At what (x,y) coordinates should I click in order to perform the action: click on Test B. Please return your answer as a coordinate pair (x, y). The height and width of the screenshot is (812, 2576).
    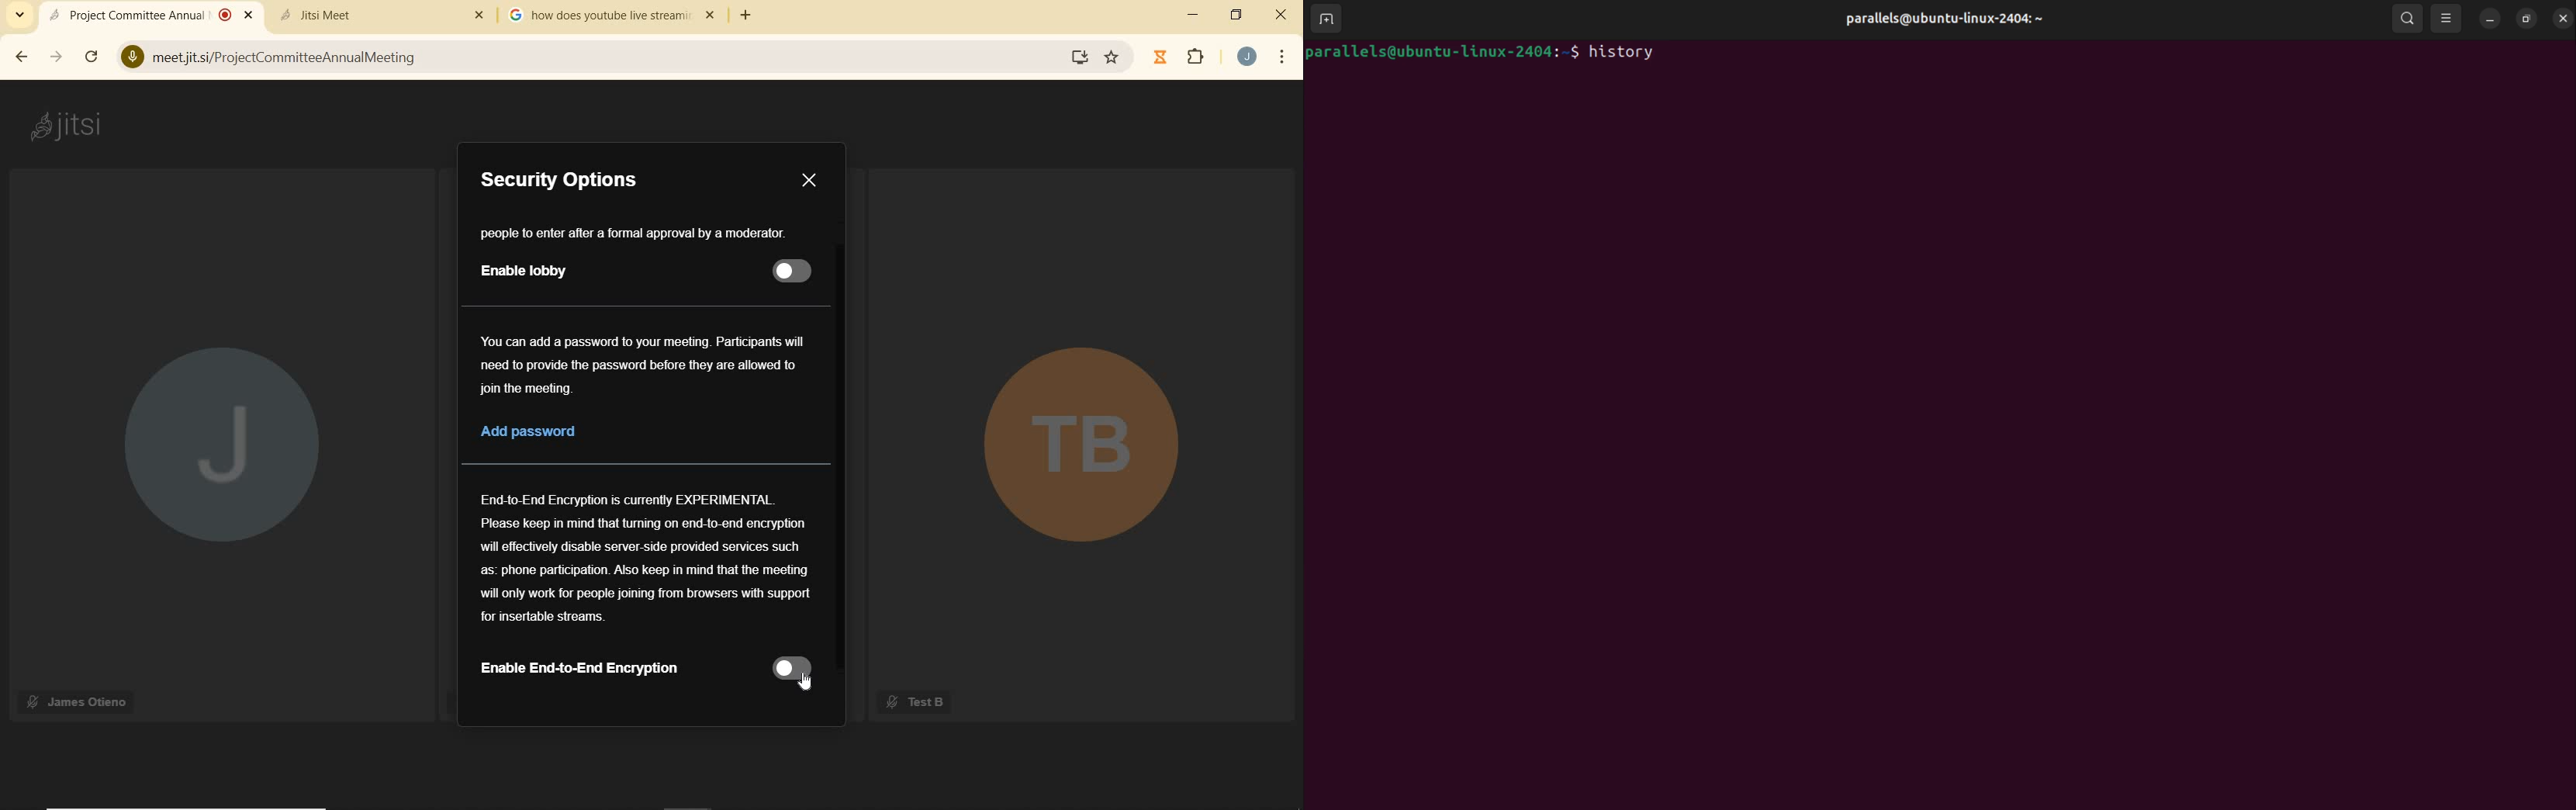
    Looking at the image, I should click on (914, 702).